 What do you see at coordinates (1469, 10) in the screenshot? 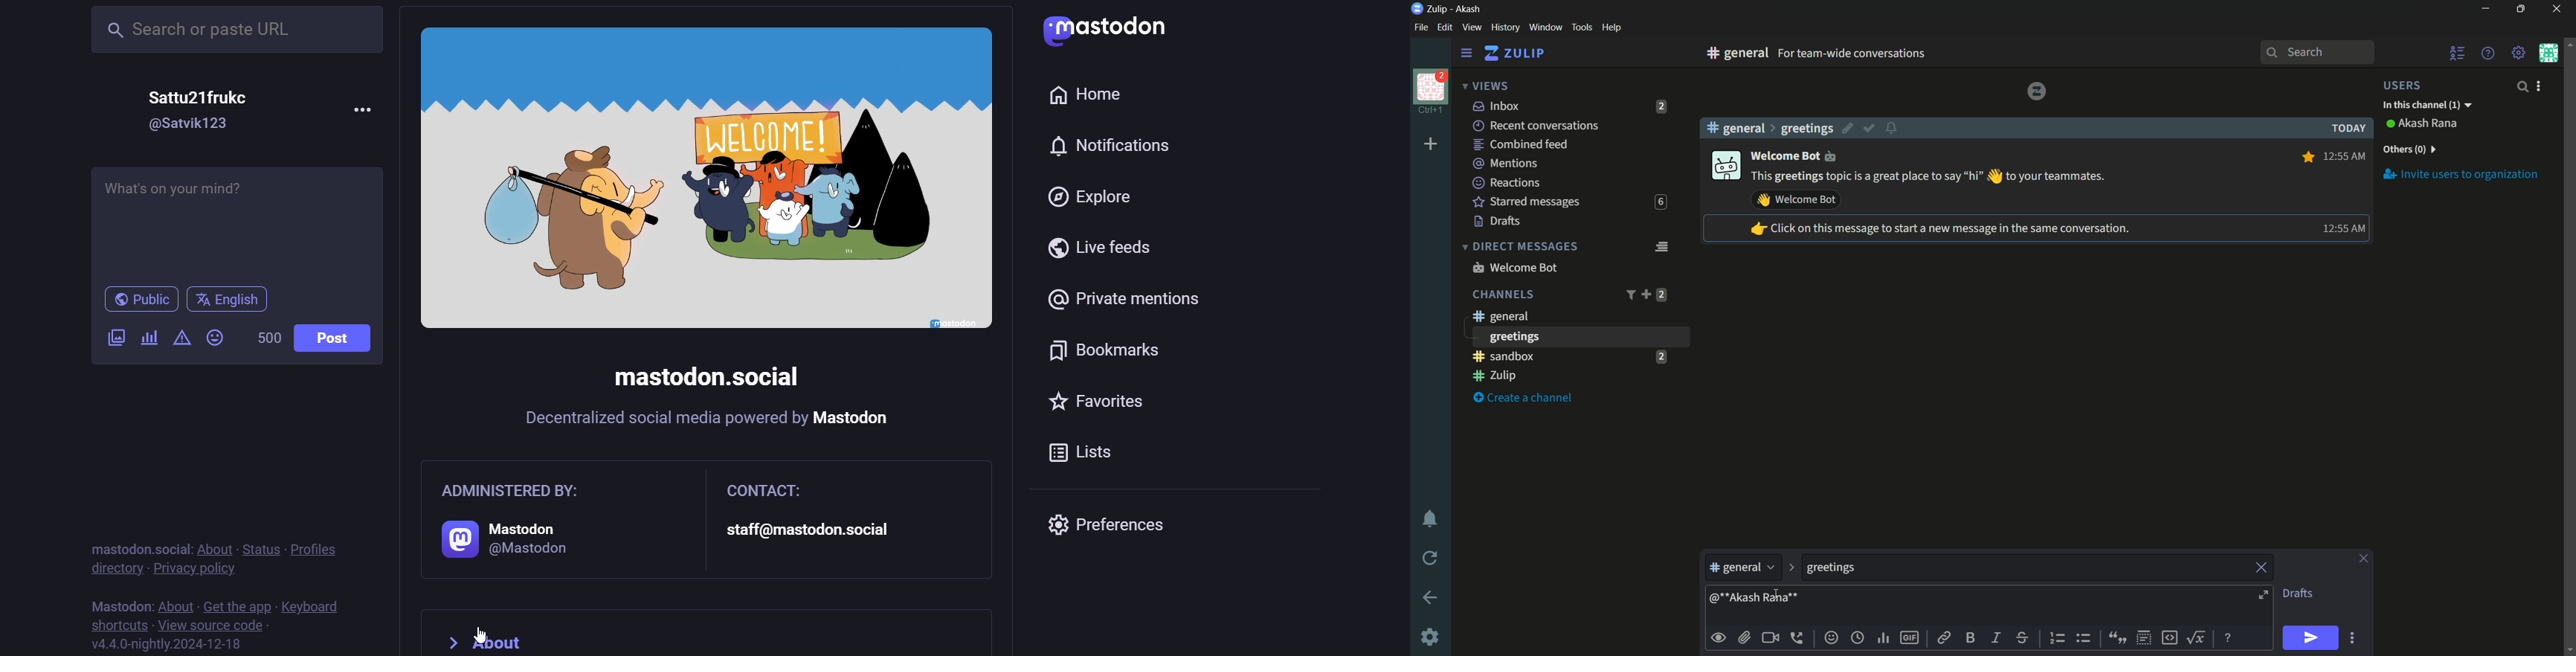
I see `Akash` at bounding box center [1469, 10].